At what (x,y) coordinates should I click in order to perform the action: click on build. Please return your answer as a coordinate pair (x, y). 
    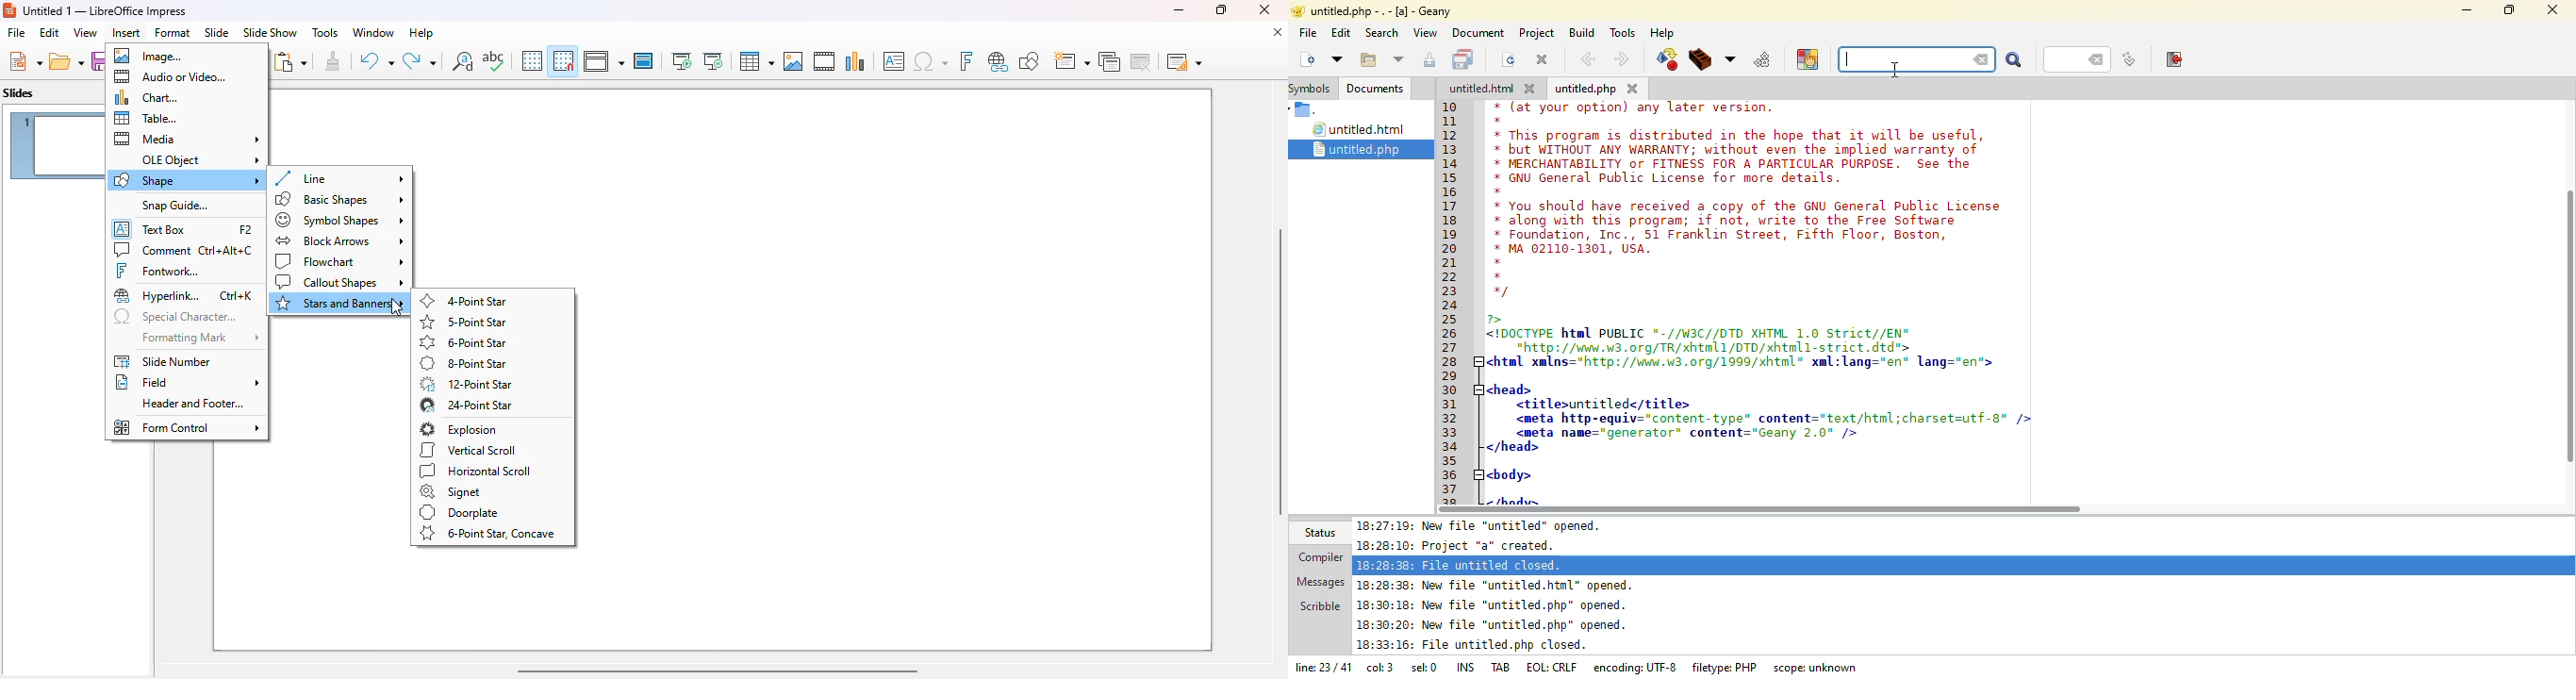
    Looking at the image, I should click on (1579, 32).